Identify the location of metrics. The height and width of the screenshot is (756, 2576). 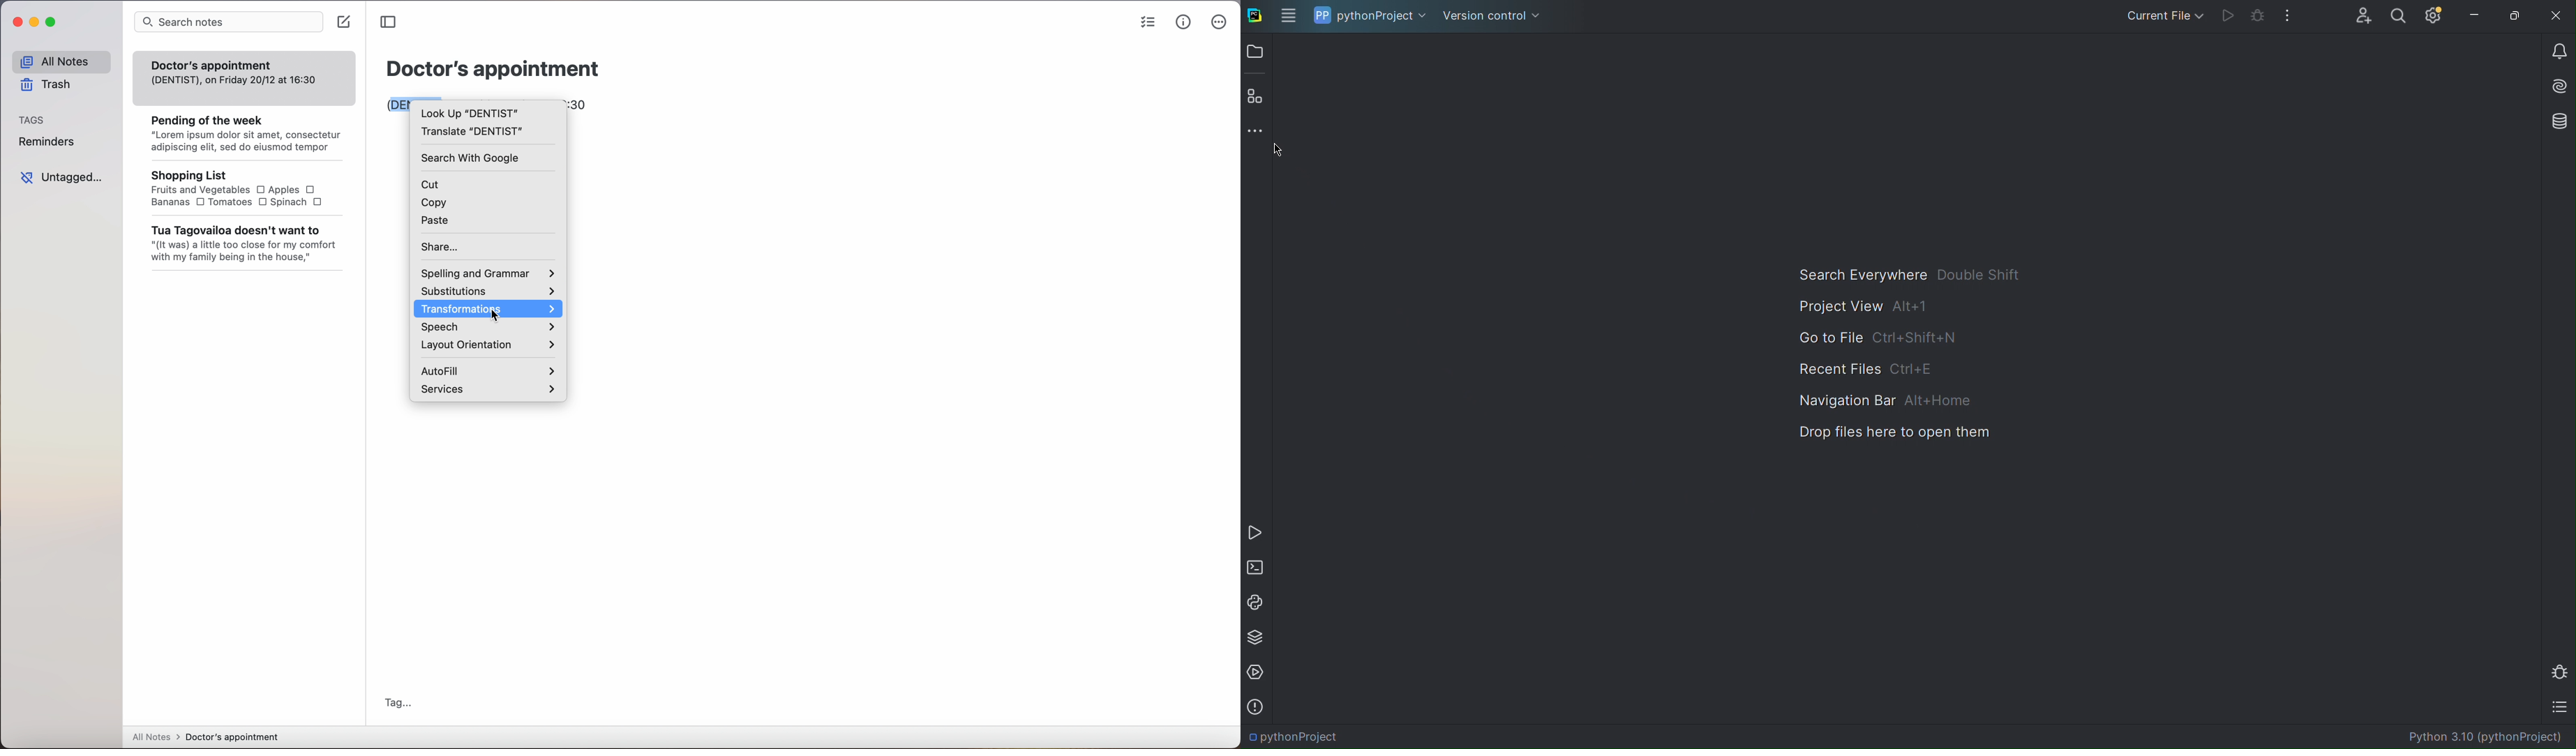
(1183, 23).